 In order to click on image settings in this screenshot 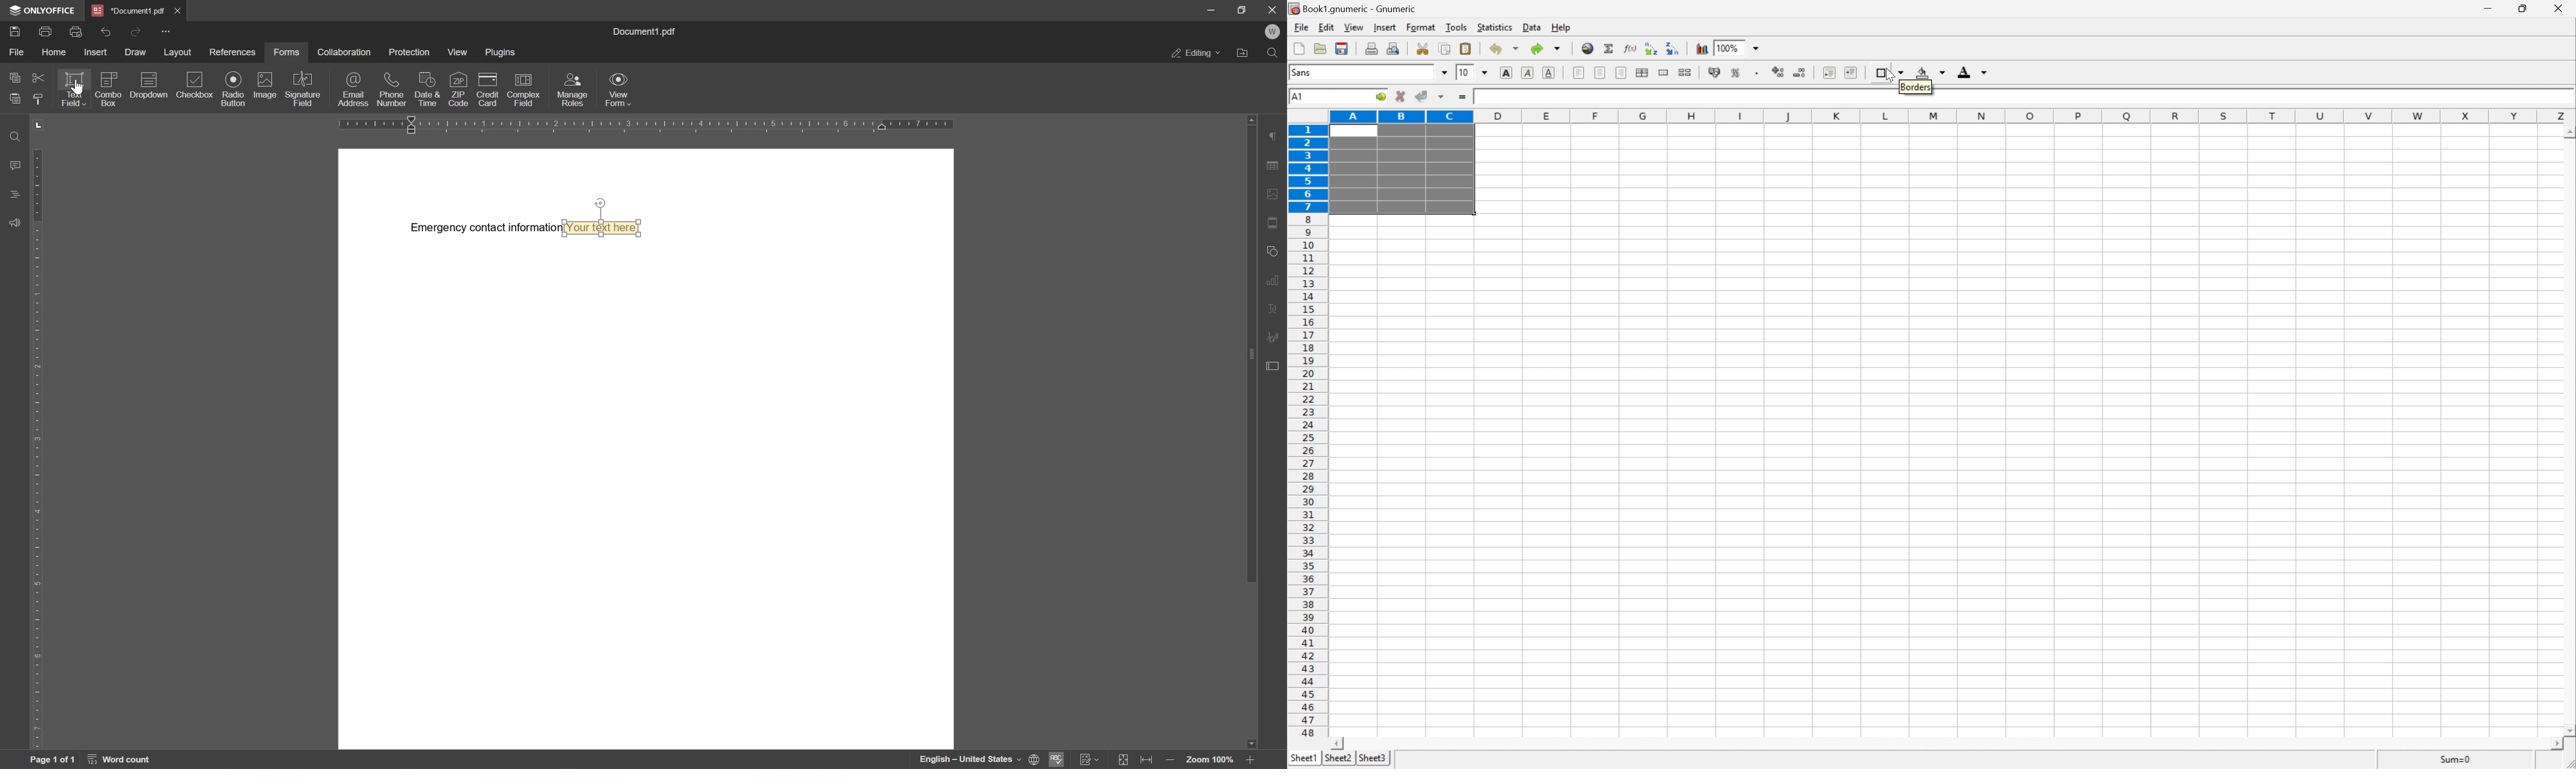, I will do `click(1276, 190)`.